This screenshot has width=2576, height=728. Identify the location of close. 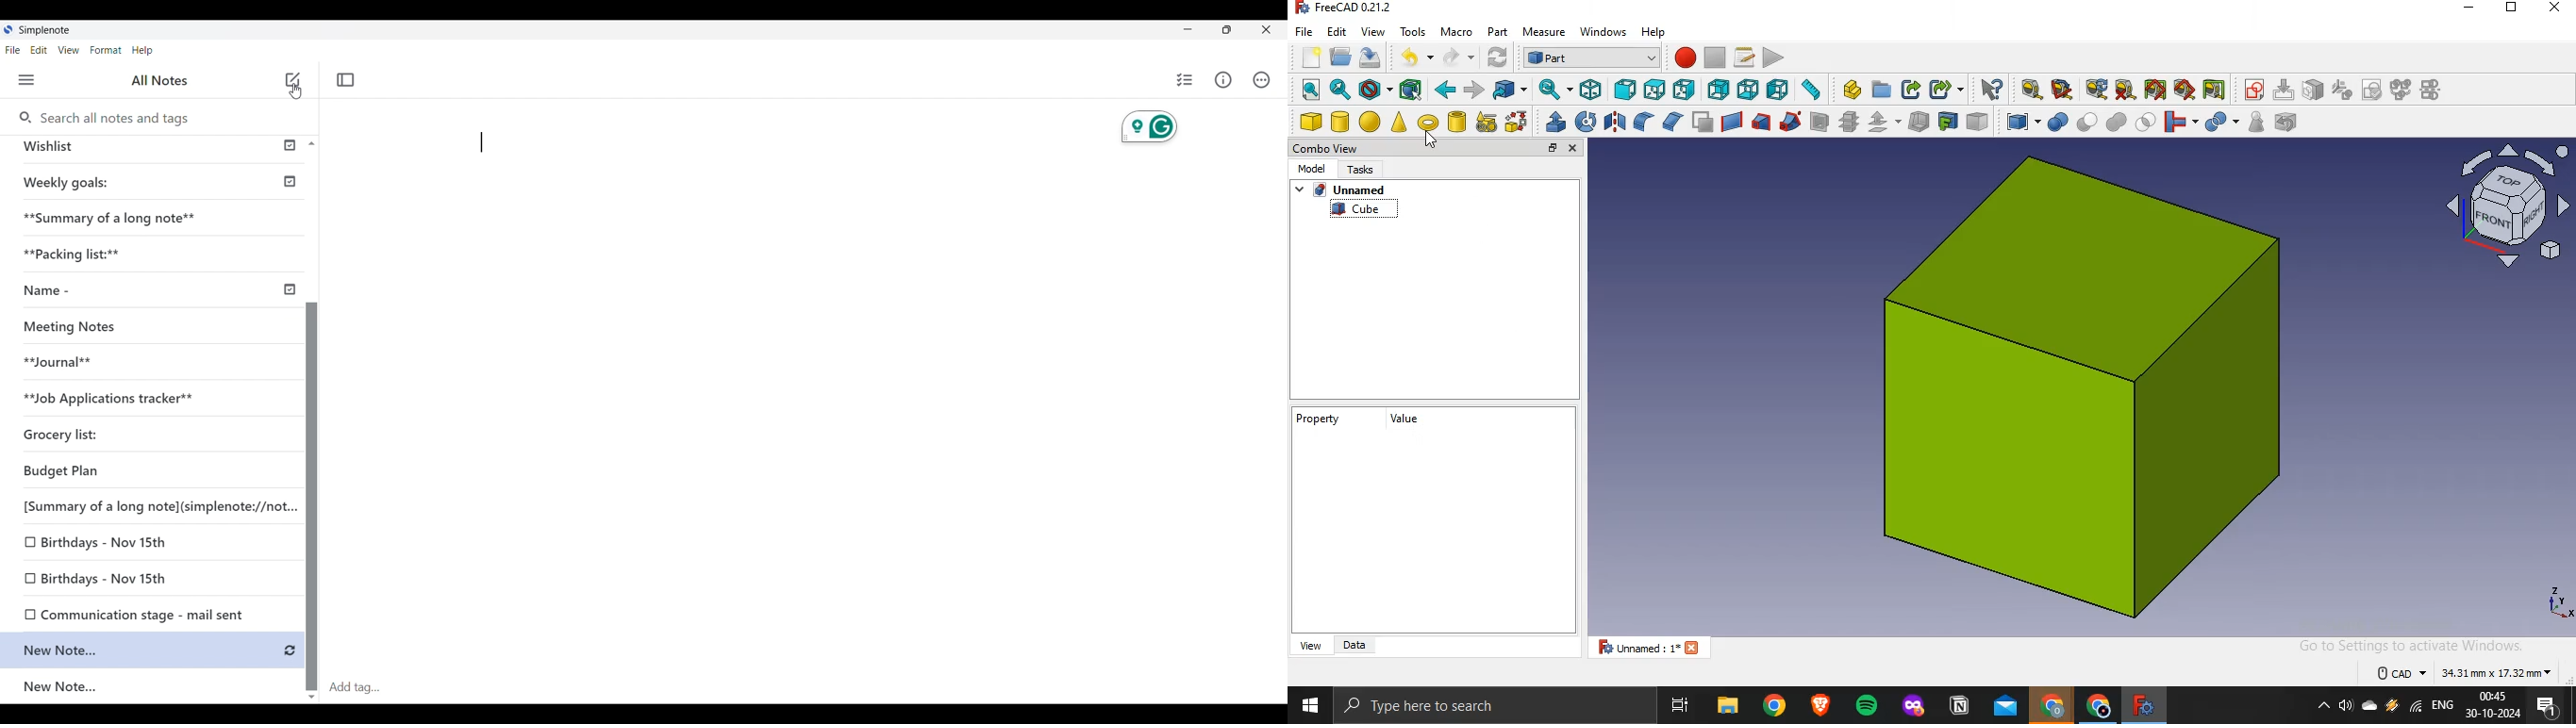
(1574, 148).